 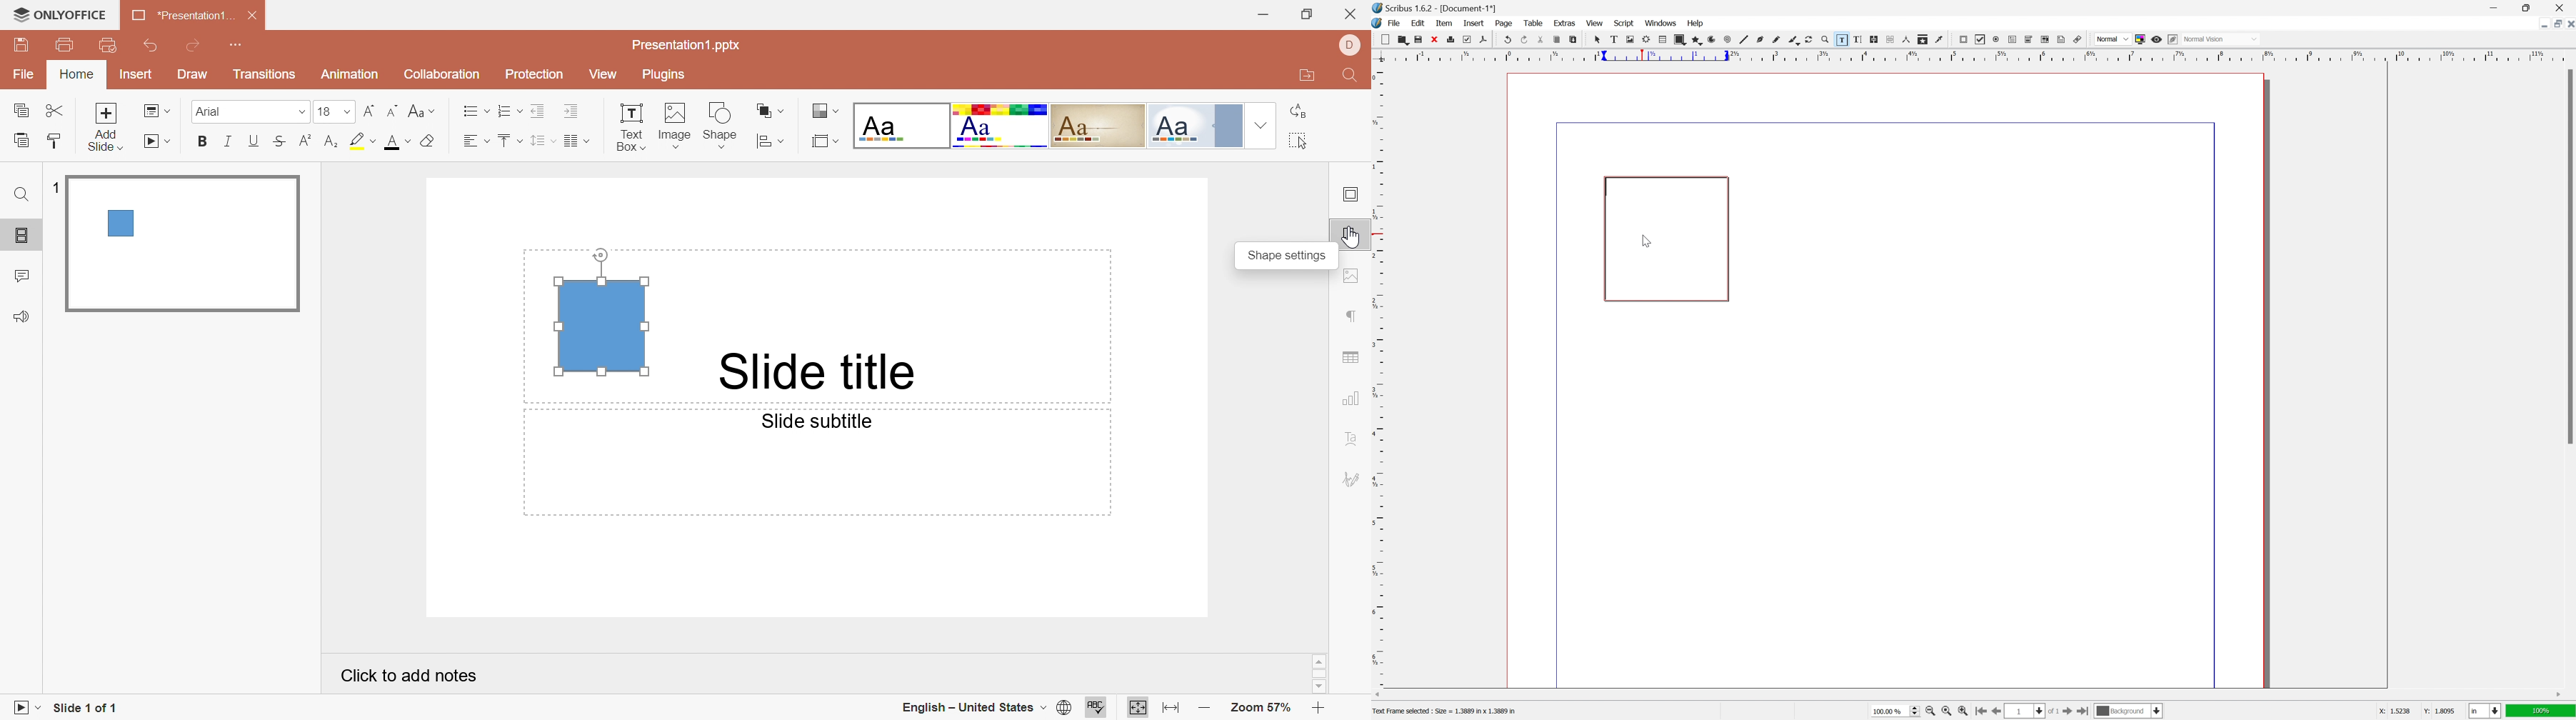 I want to click on cut, so click(x=1540, y=39).